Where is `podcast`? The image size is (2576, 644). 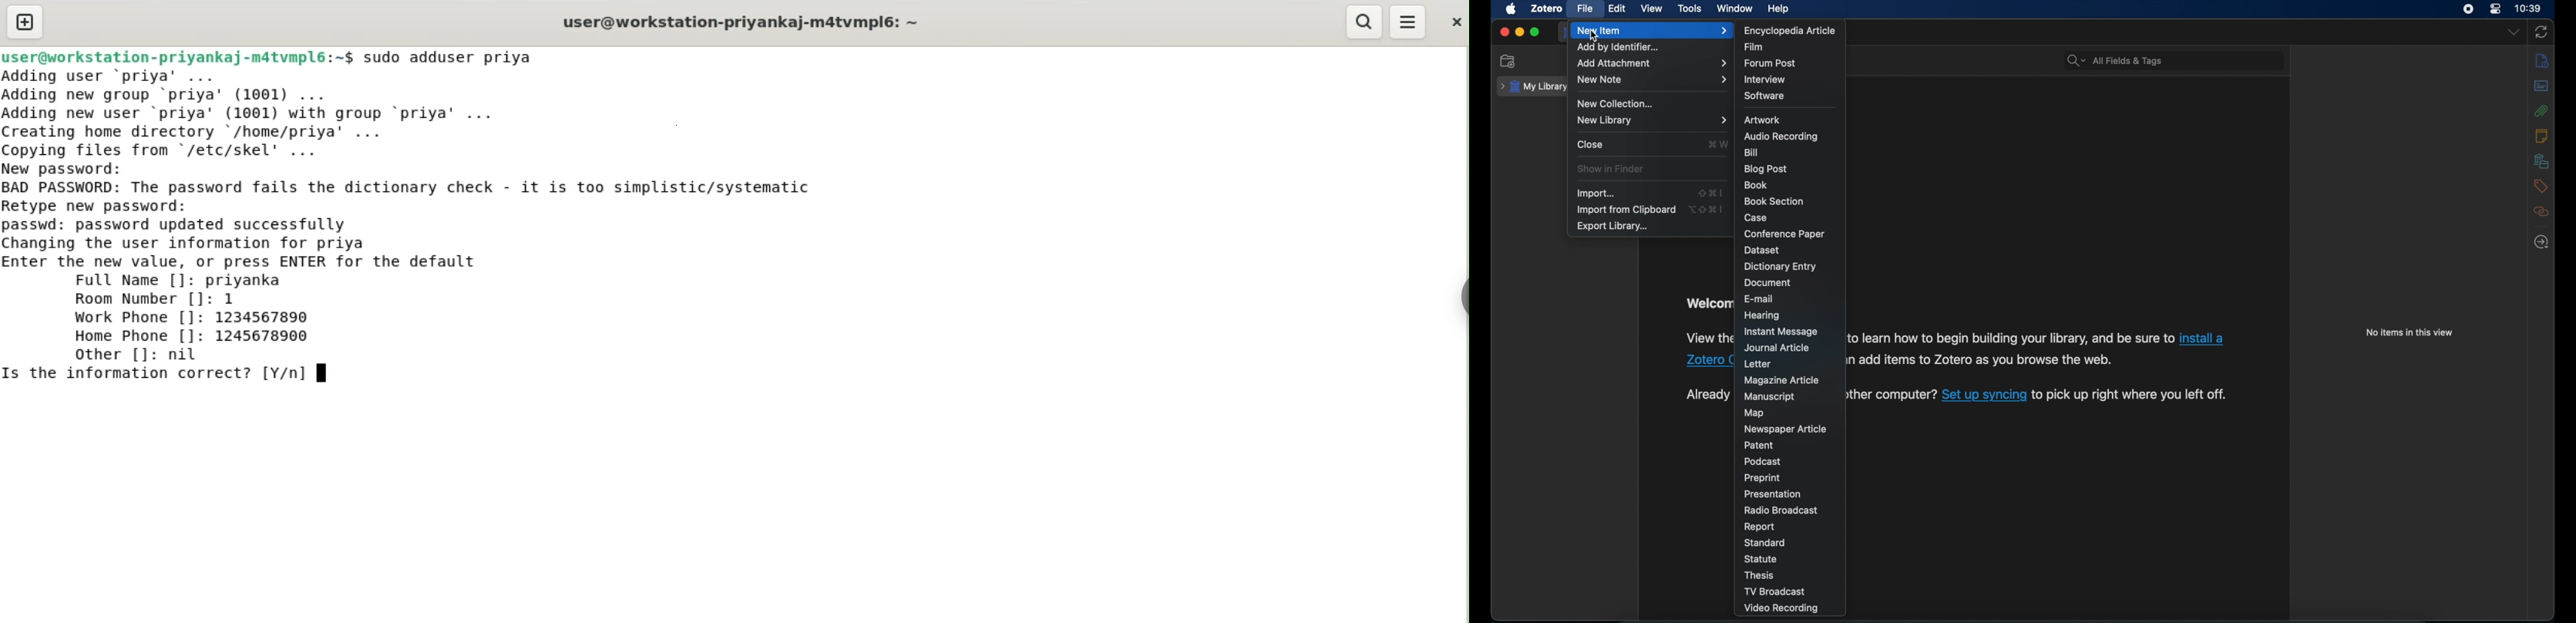
podcast is located at coordinates (1763, 461).